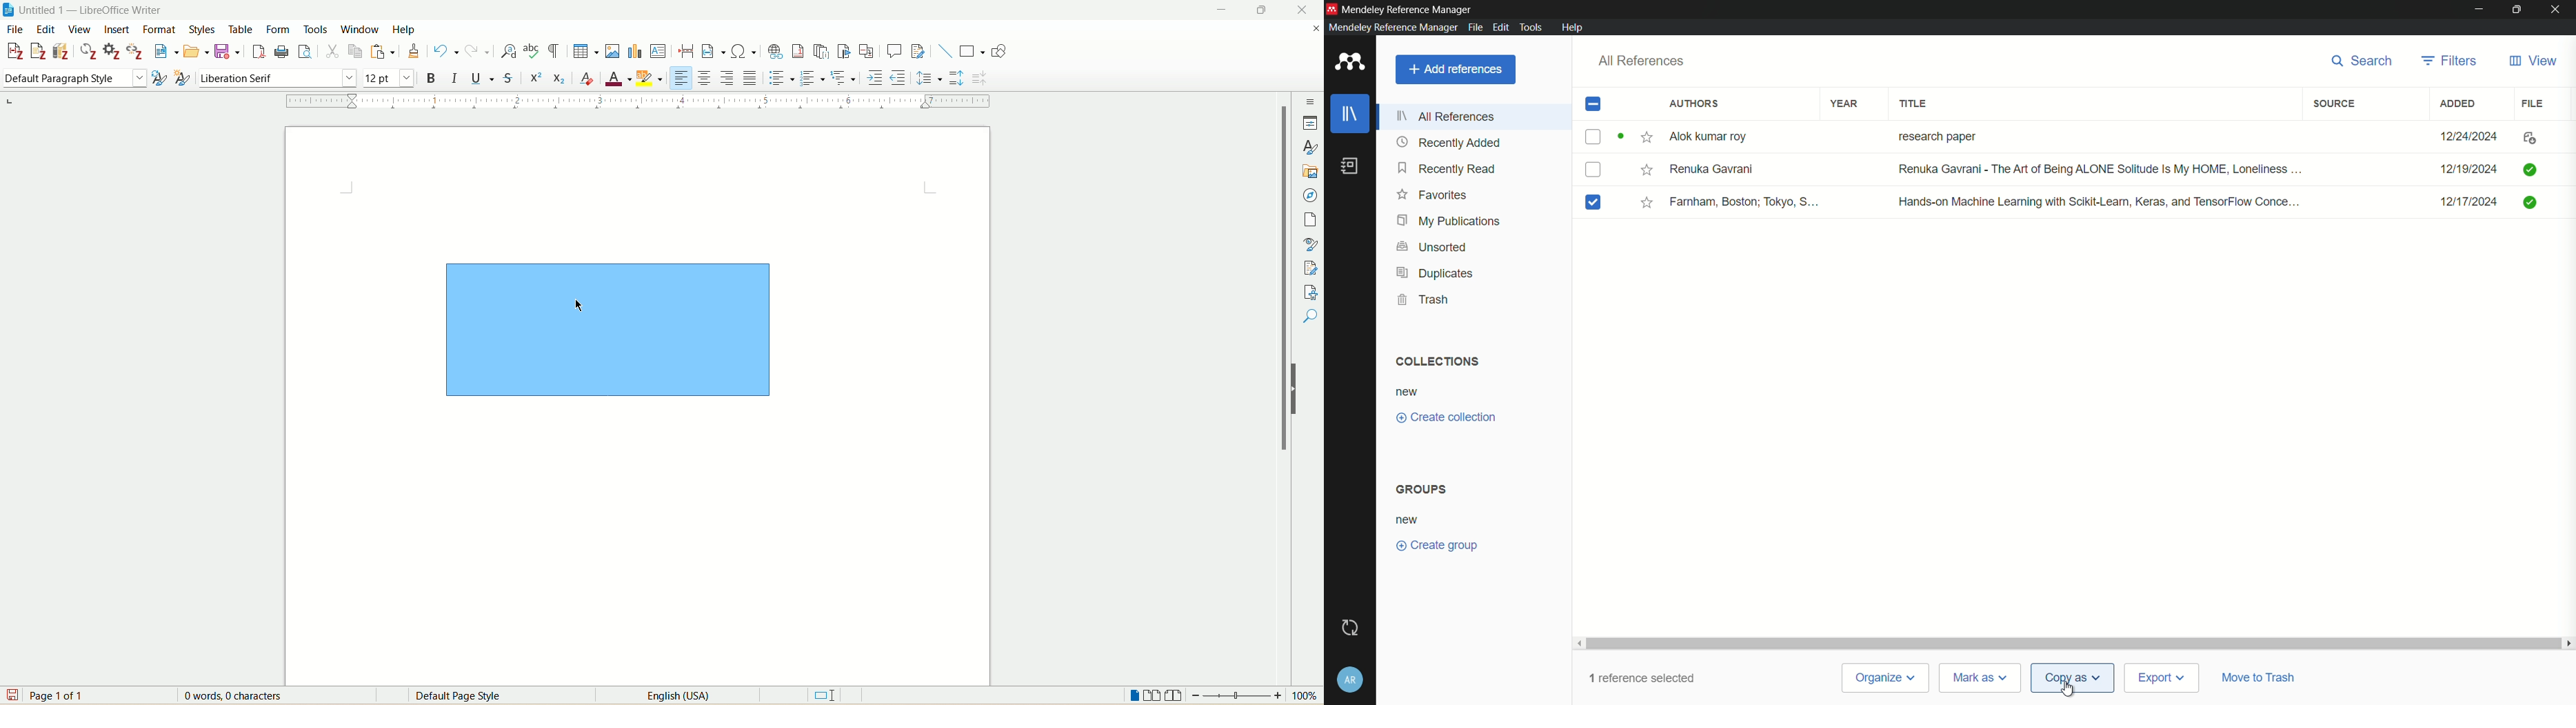  Describe the element at coordinates (614, 51) in the screenshot. I see `insert images` at that location.